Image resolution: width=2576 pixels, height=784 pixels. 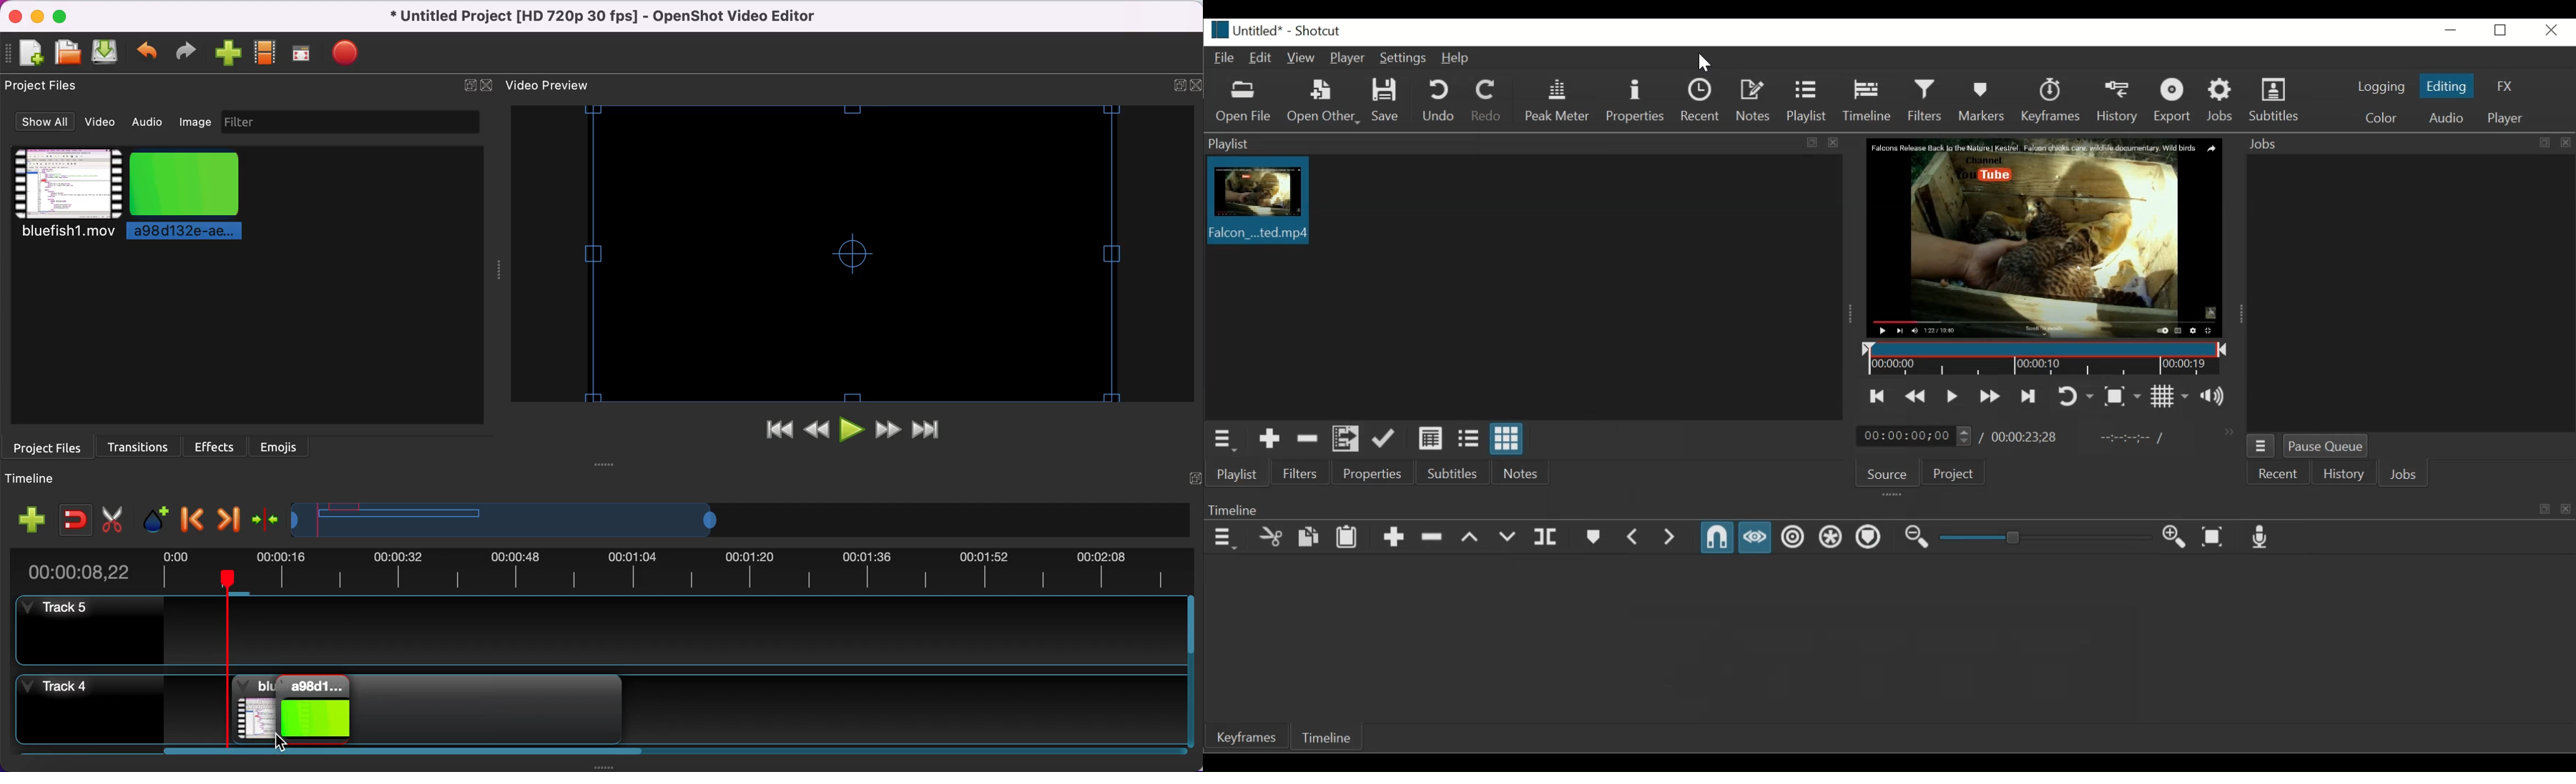 What do you see at coordinates (1385, 100) in the screenshot?
I see `Save` at bounding box center [1385, 100].